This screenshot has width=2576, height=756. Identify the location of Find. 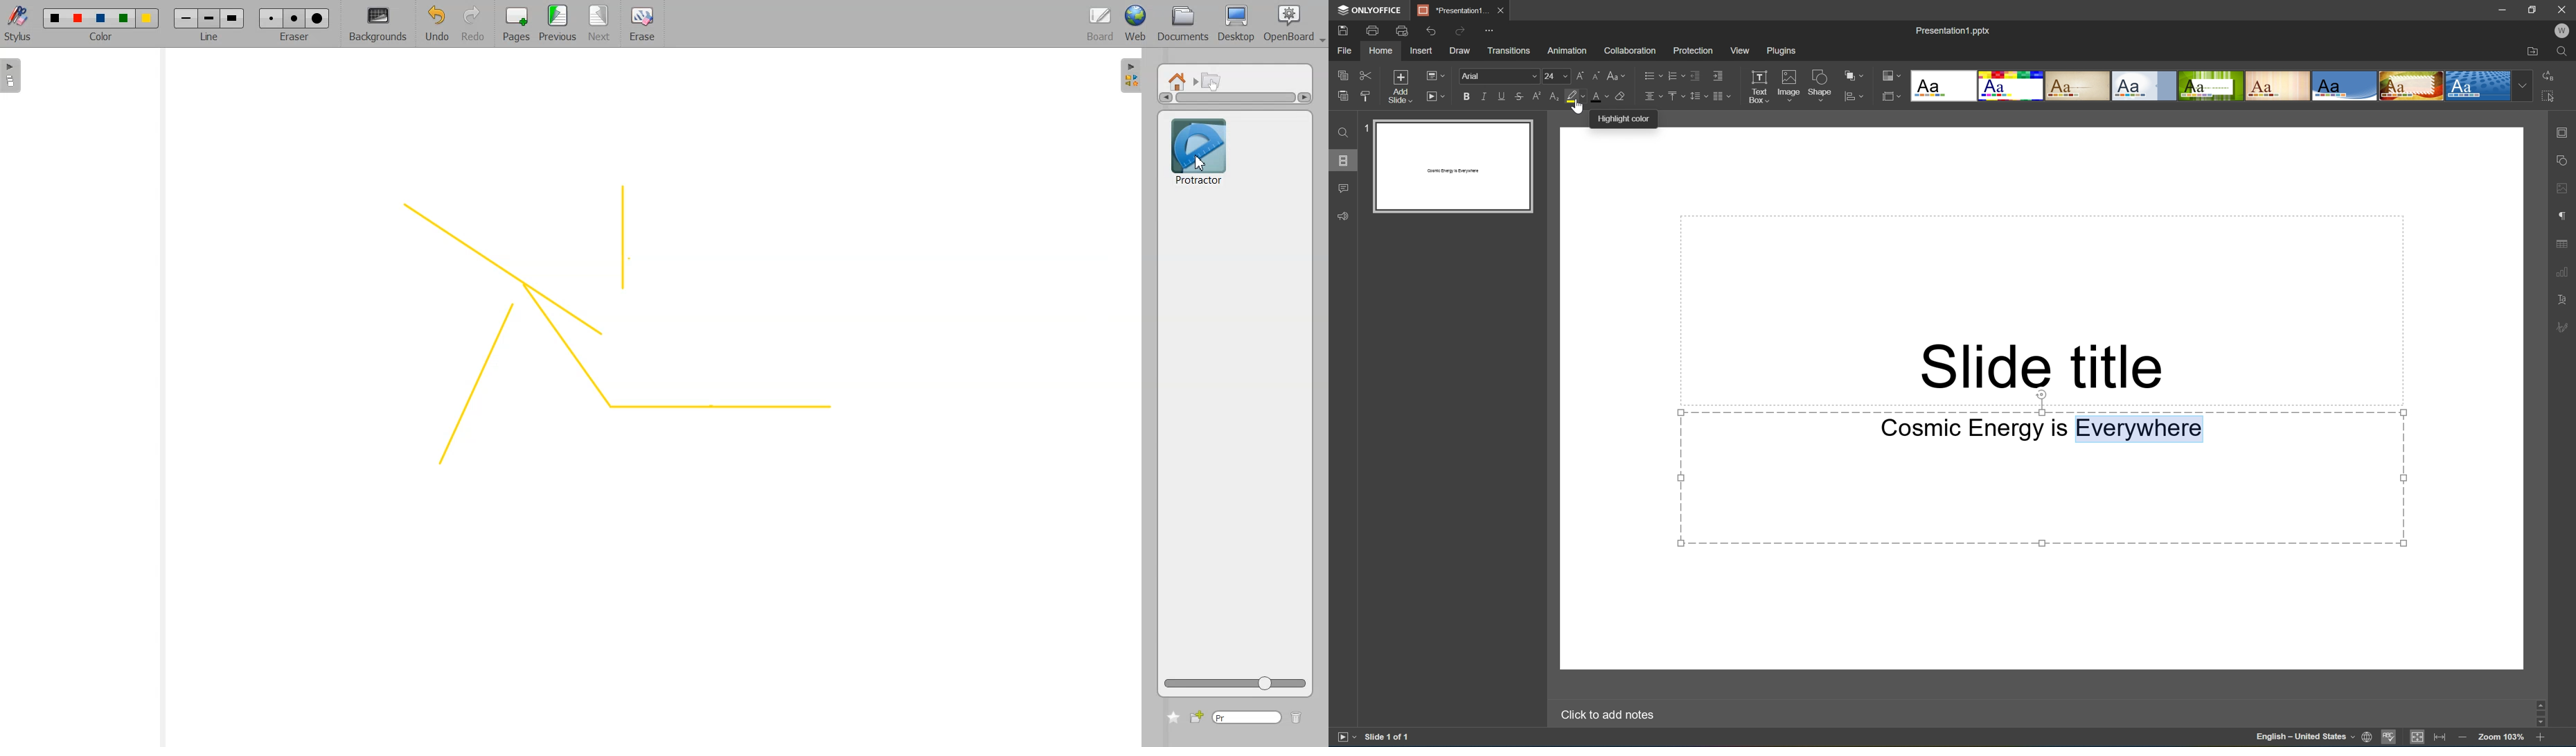
(2564, 52).